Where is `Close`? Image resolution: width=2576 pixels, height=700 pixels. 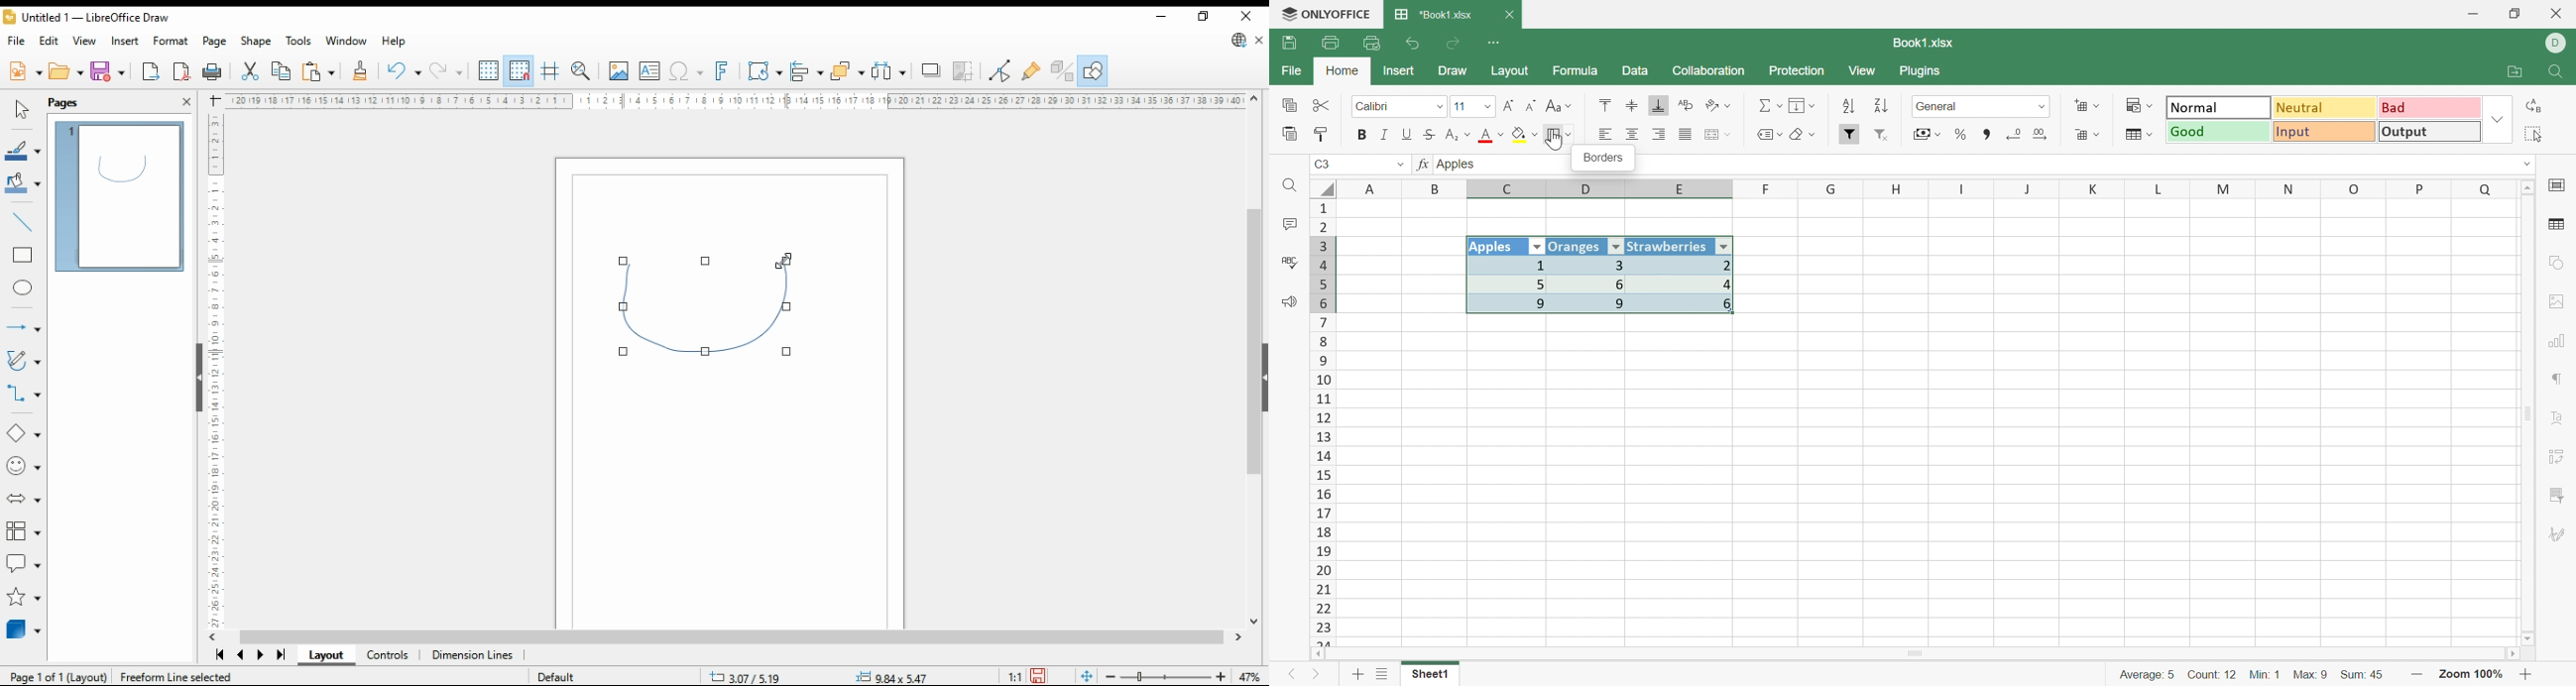 Close is located at coordinates (2557, 14).